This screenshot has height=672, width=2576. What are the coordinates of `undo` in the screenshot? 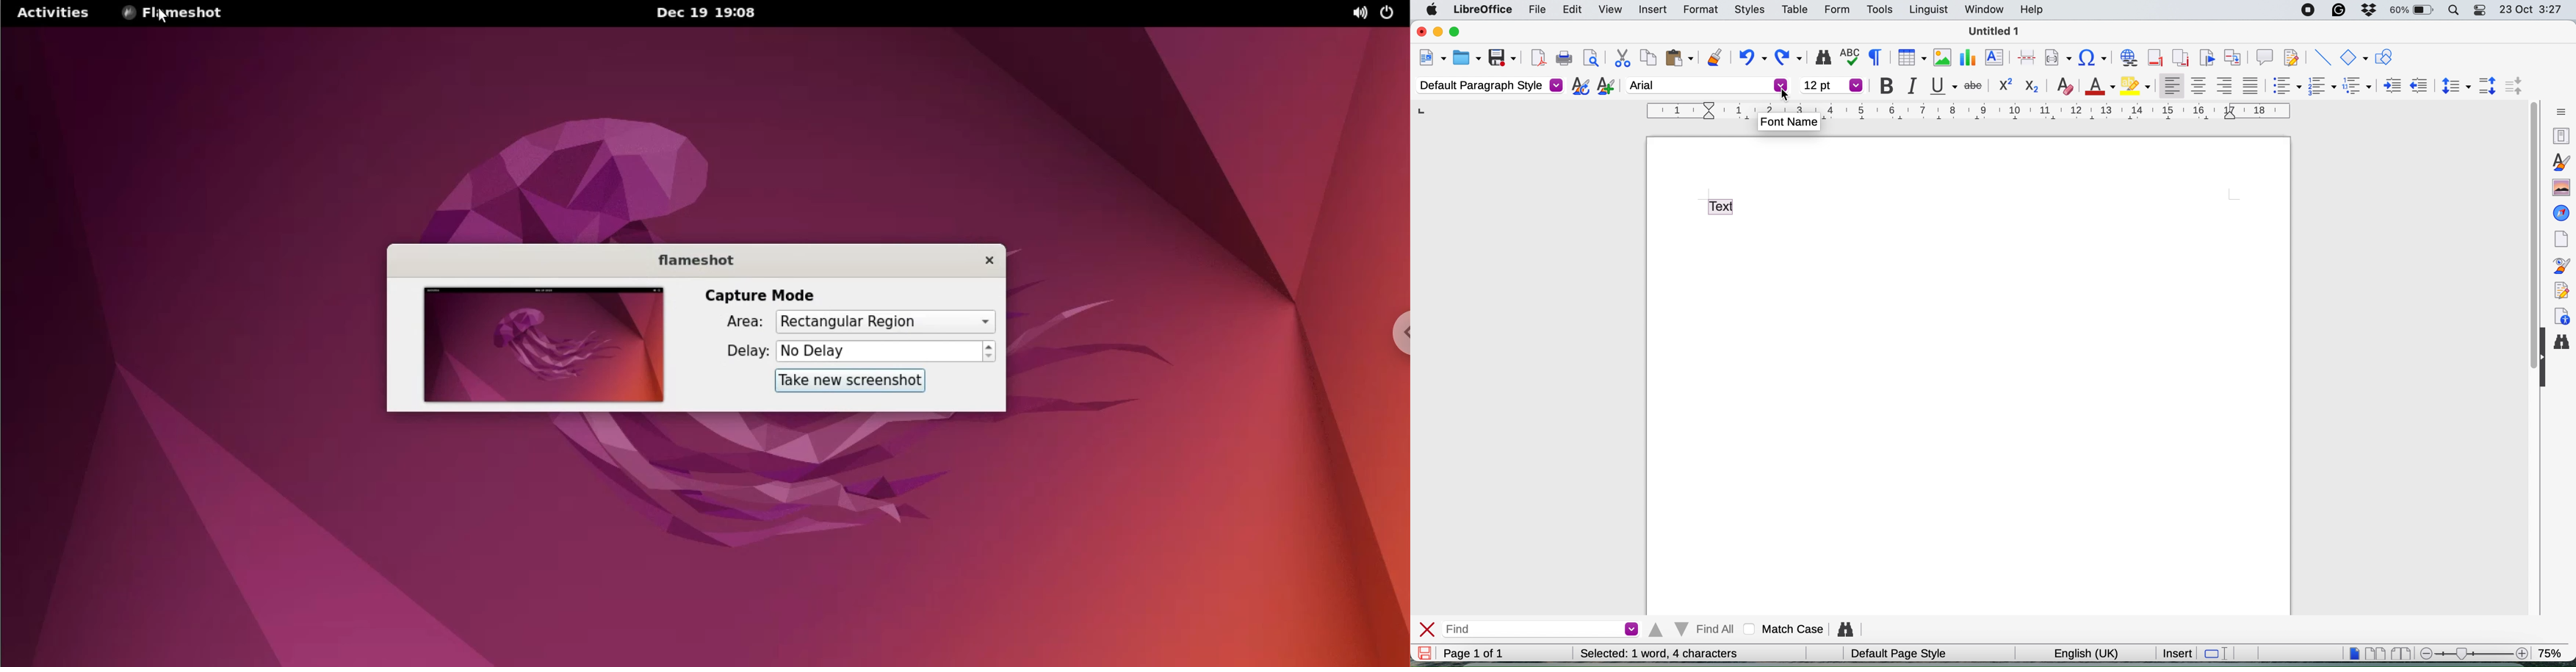 It's located at (1752, 58).